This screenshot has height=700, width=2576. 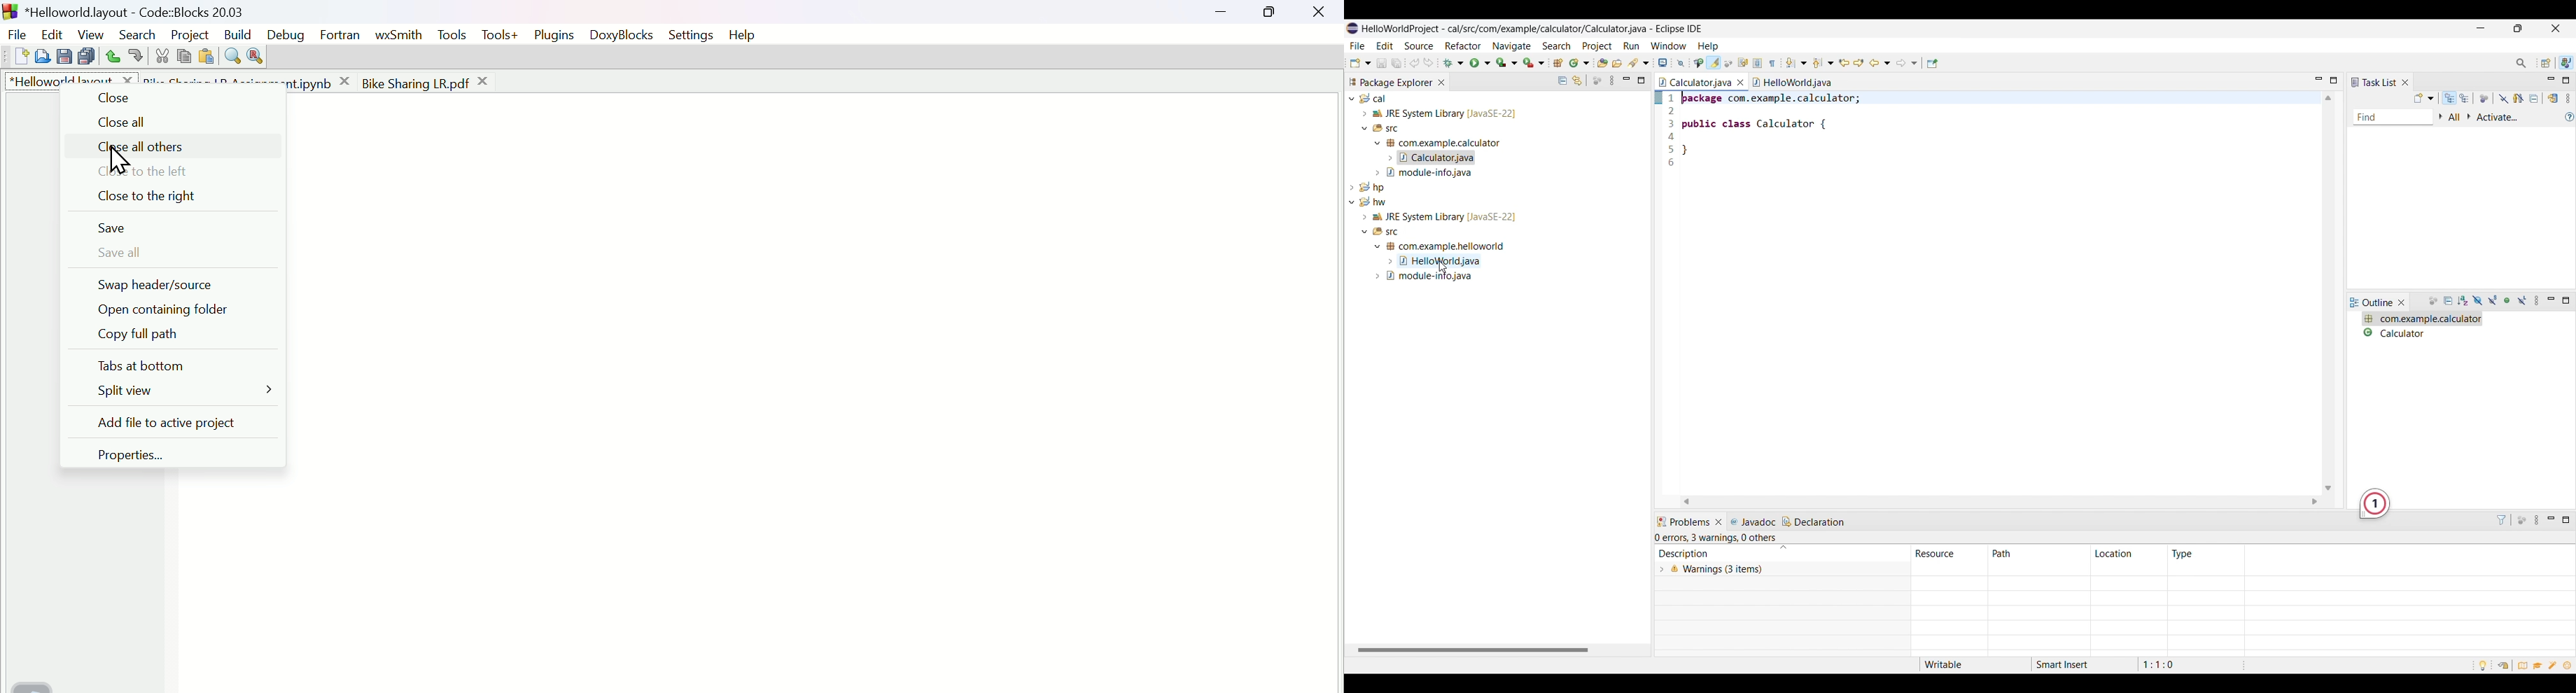 I want to click on Show whitespace characters, so click(x=1773, y=63).